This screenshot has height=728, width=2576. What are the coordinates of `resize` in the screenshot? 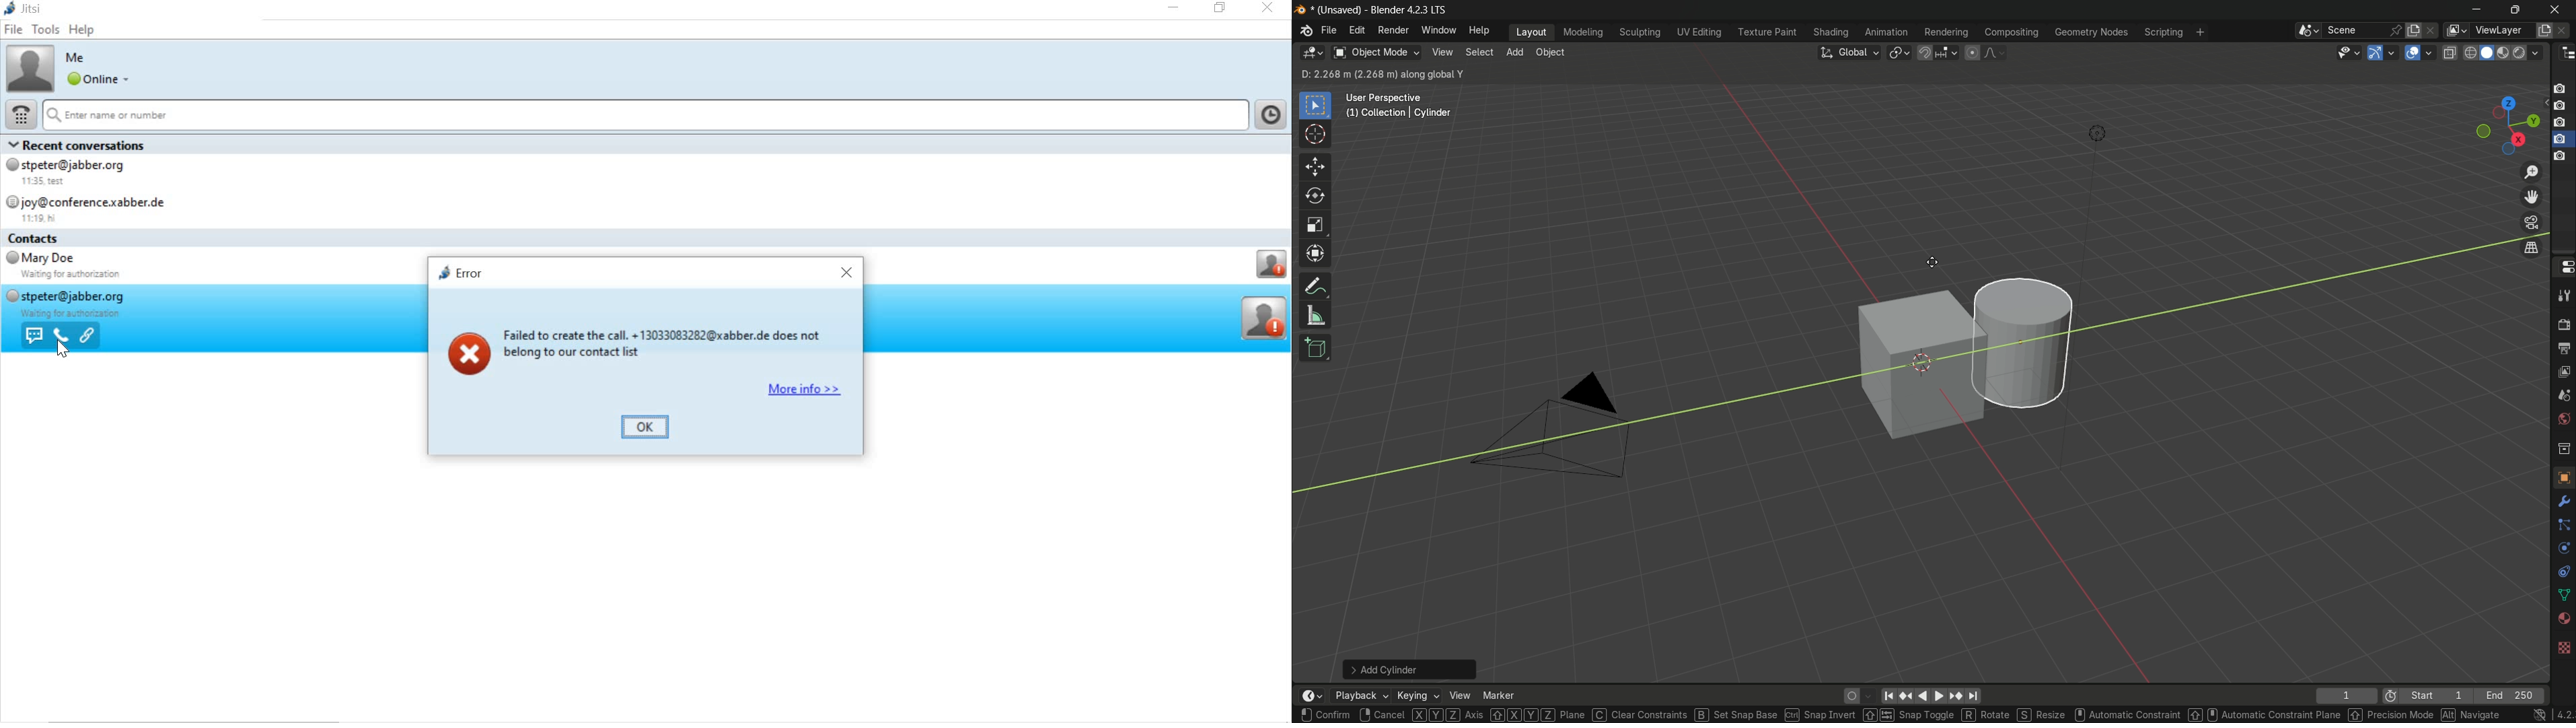 It's located at (2041, 714).